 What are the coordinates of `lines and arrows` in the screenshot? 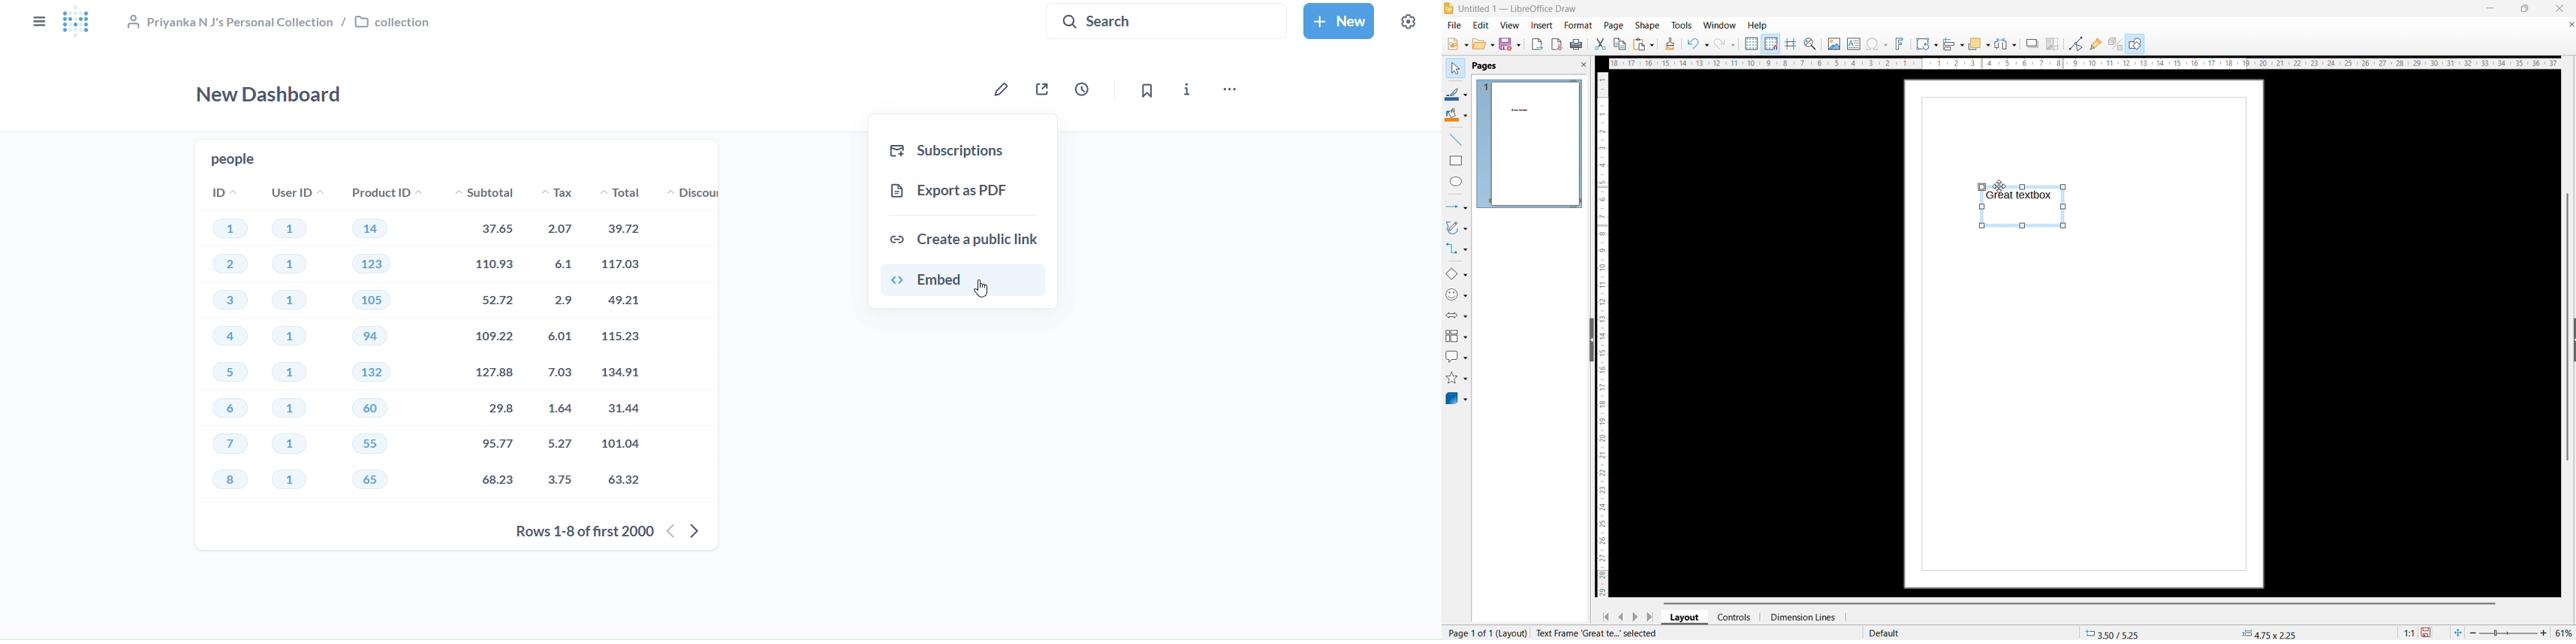 It's located at (1456, 206).